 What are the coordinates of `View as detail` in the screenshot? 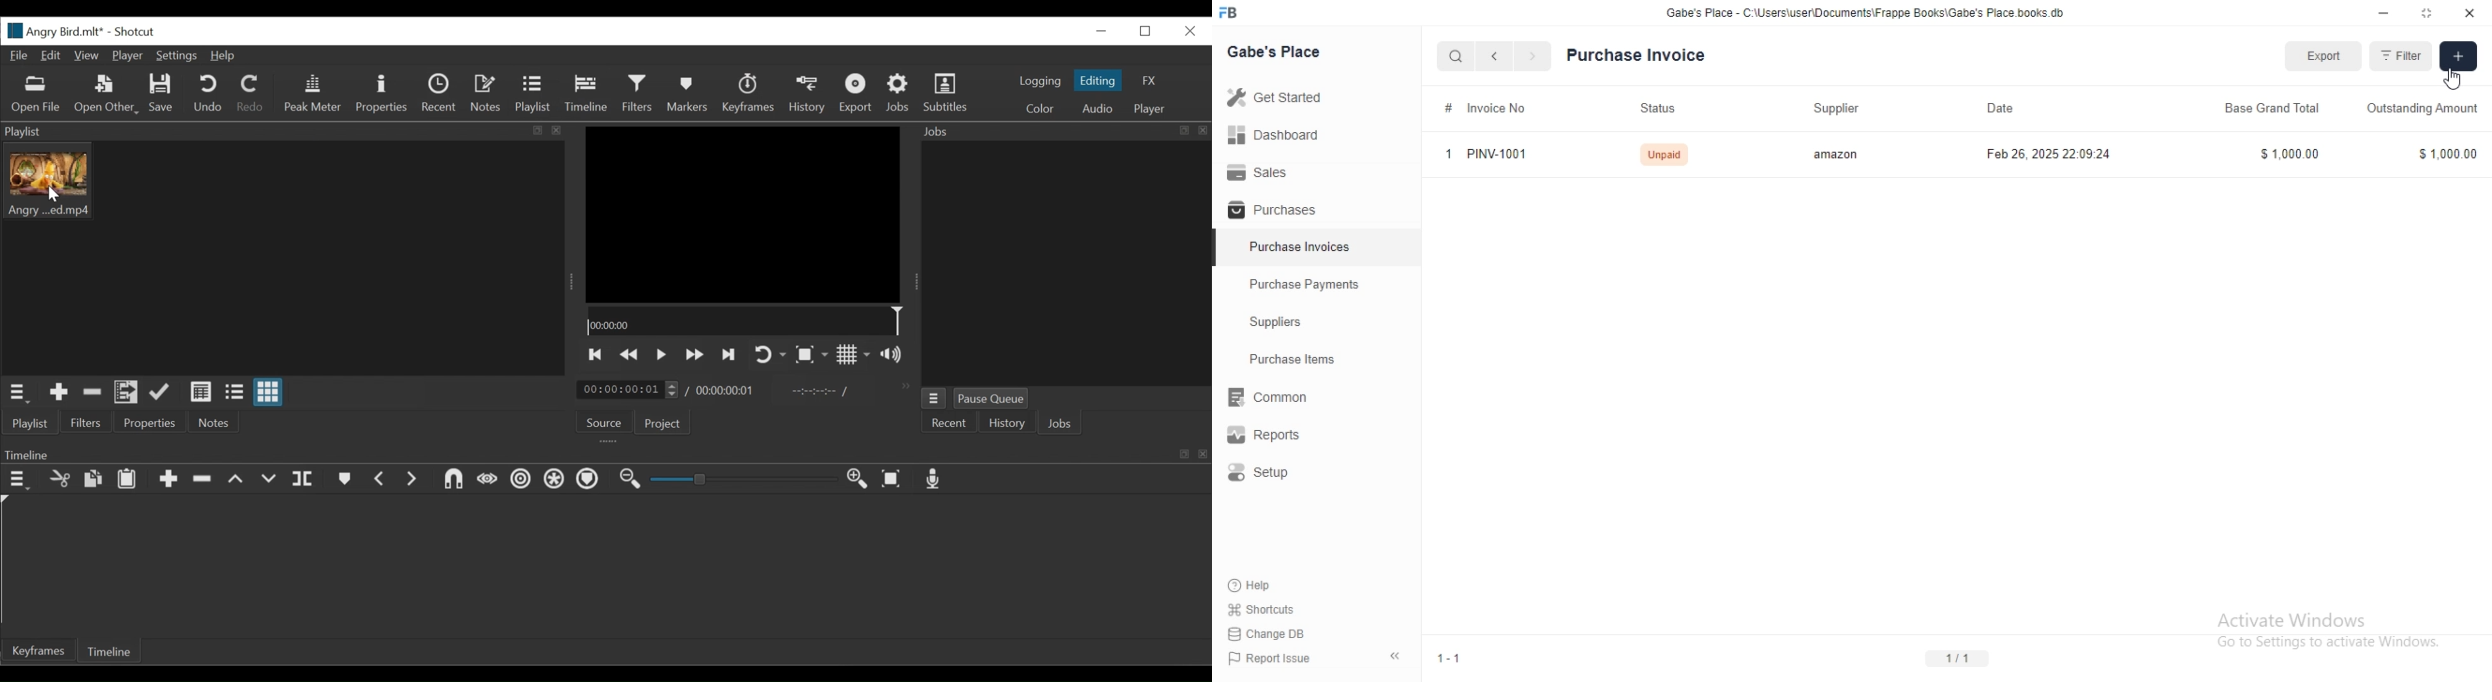 It's located at (201, 393).